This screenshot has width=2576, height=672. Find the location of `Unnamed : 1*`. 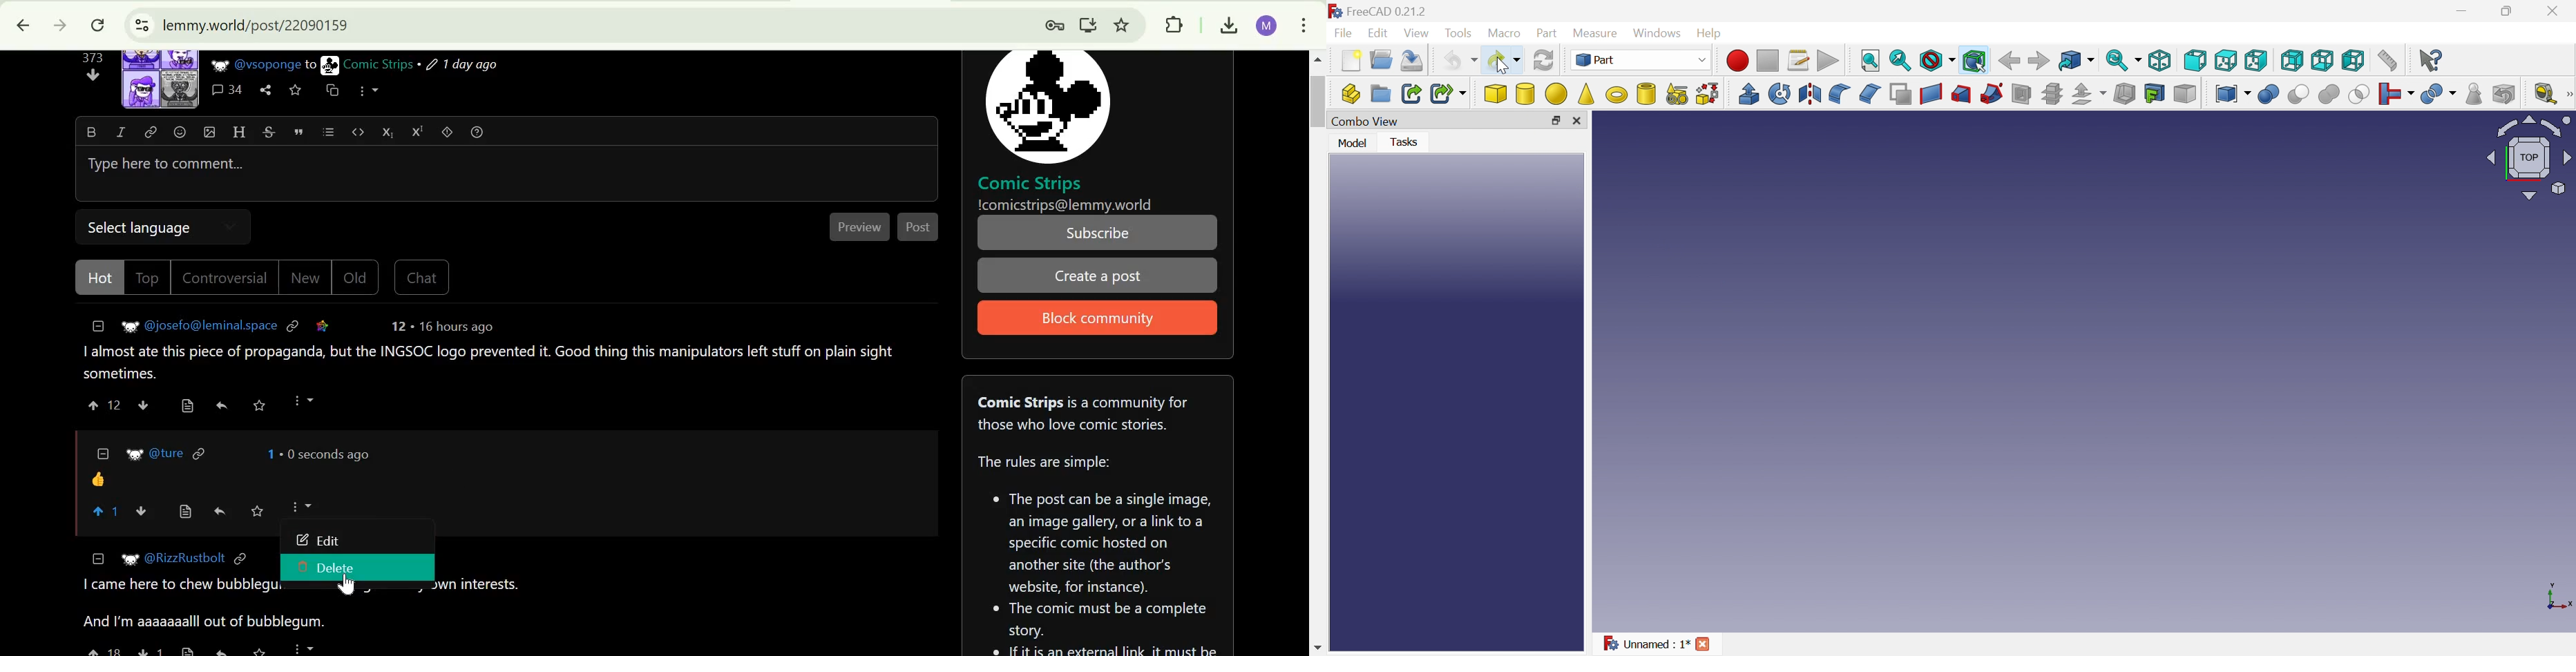

Unnamed : 1* is located at coordinates (1646, 643).